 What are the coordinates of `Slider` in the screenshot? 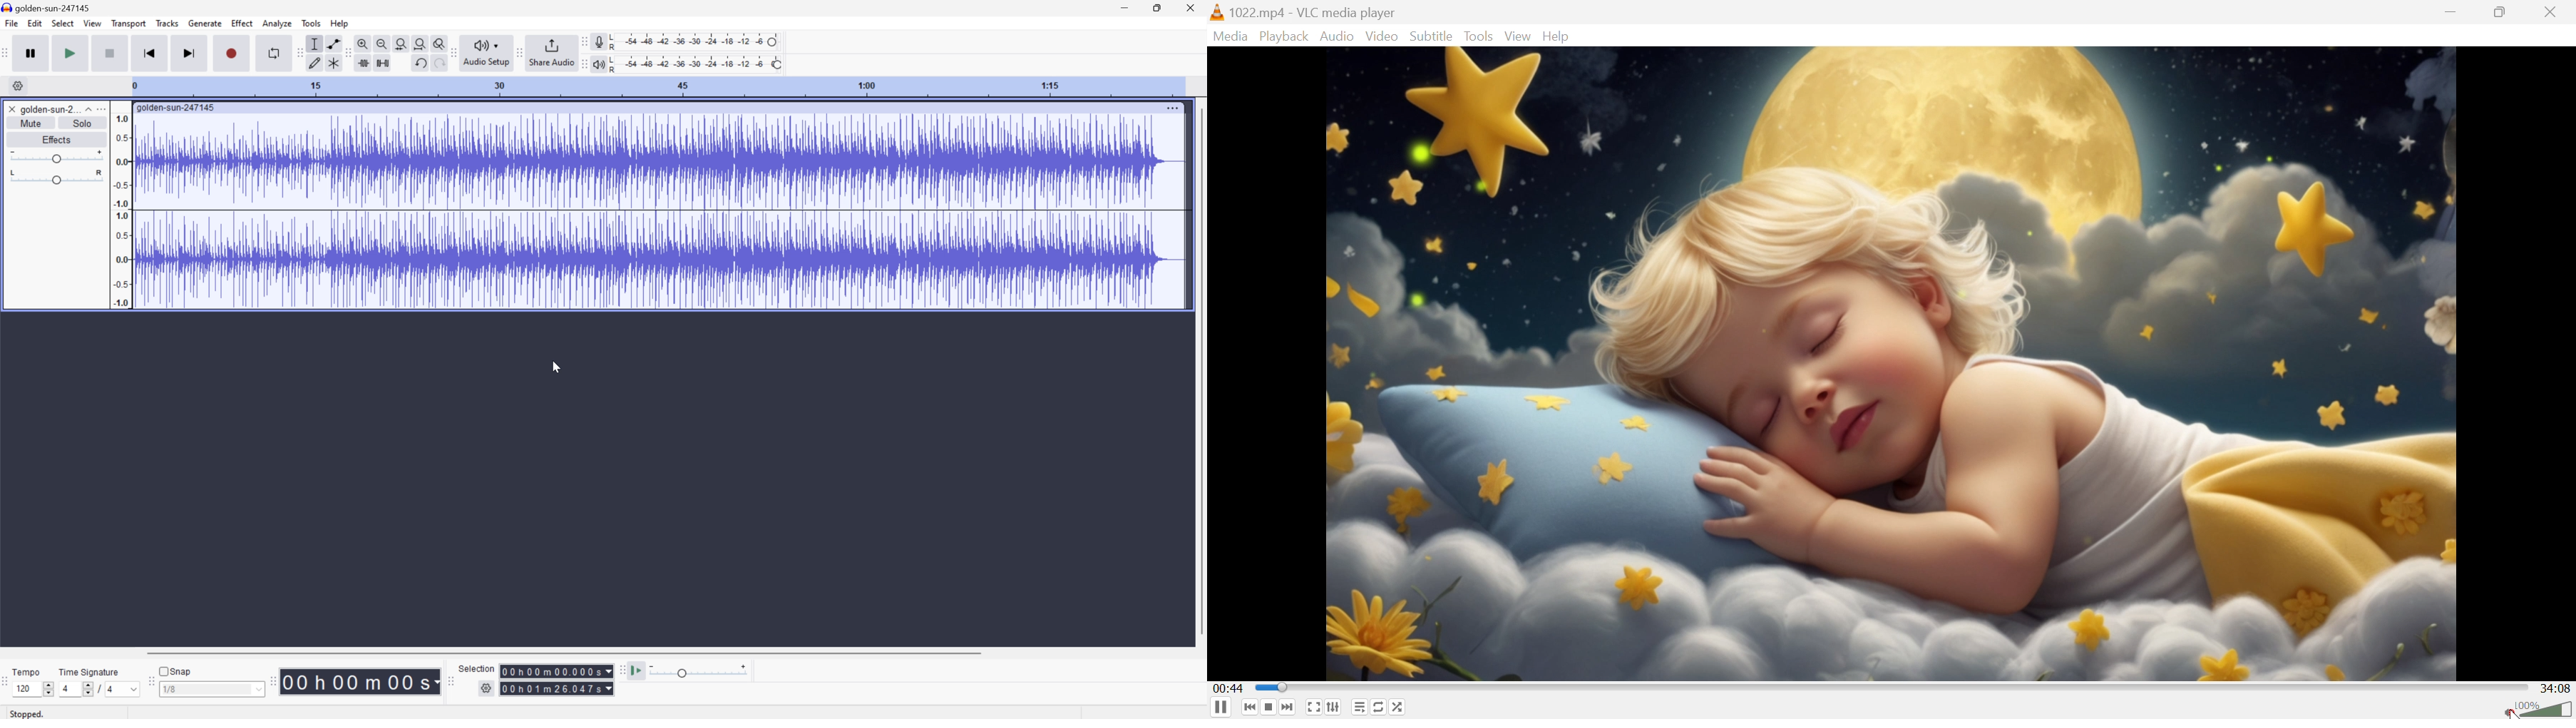 It's located at (57, 176).